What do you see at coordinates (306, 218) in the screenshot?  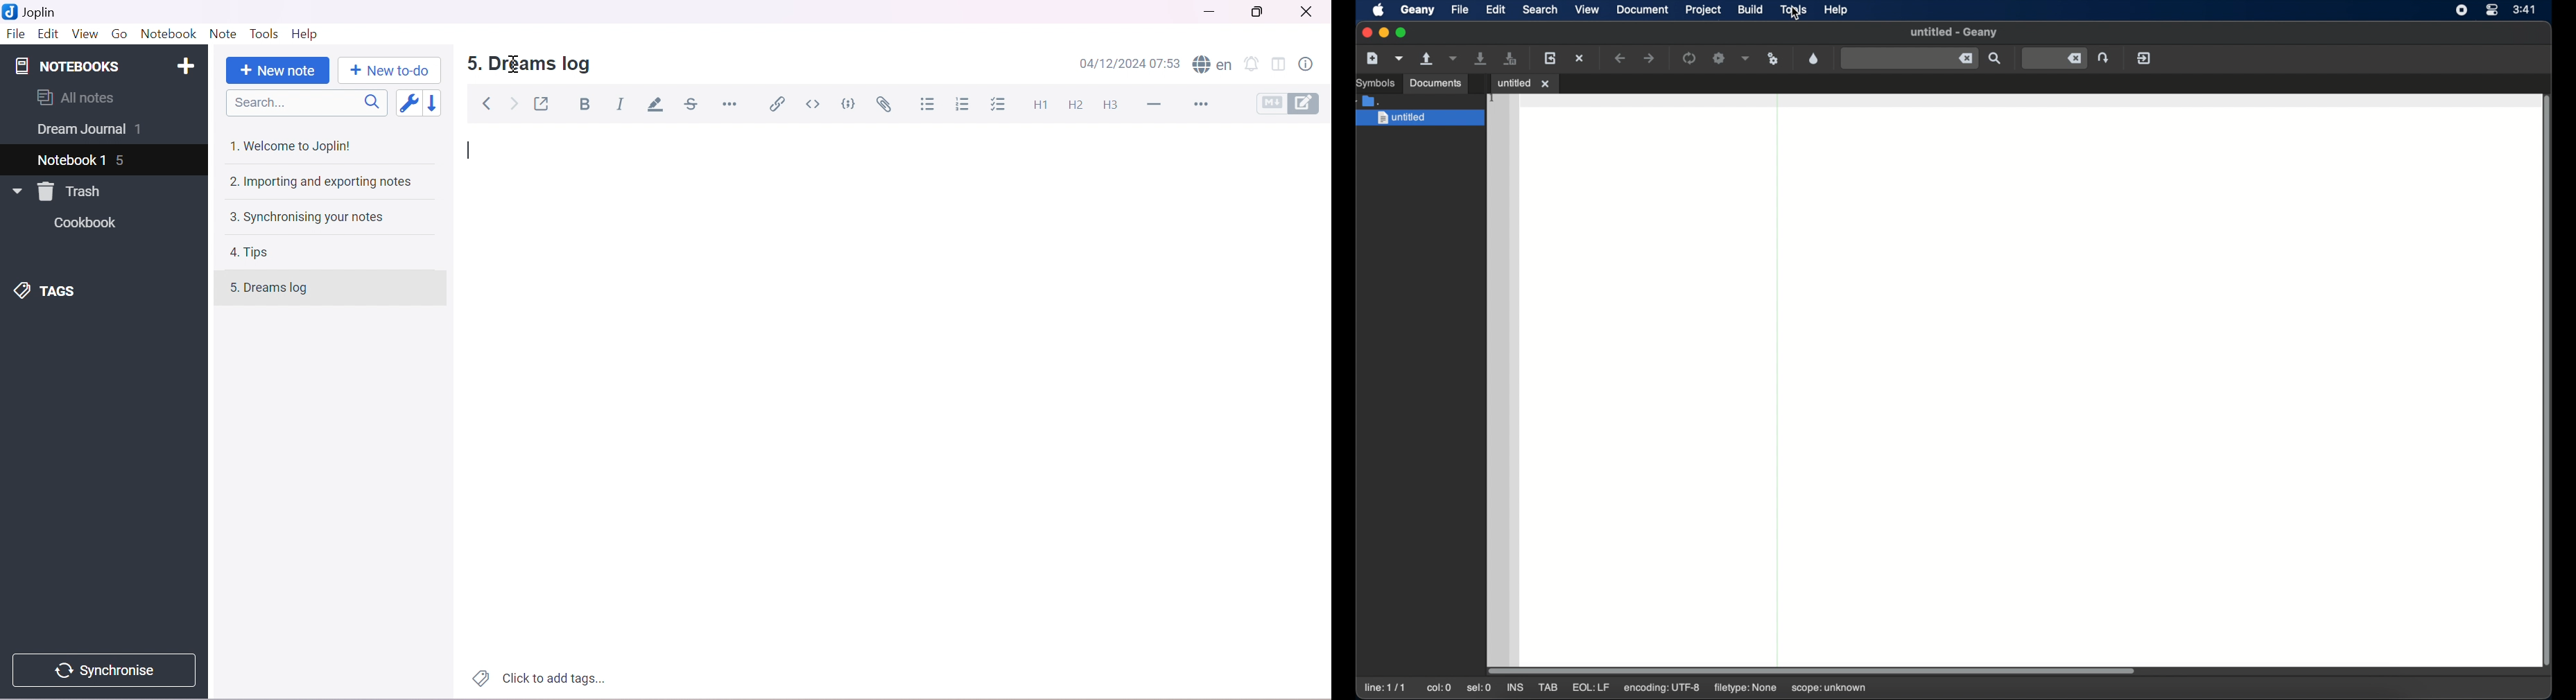 I see `3. Synchronising your notes` at bounding box center [306, 218].